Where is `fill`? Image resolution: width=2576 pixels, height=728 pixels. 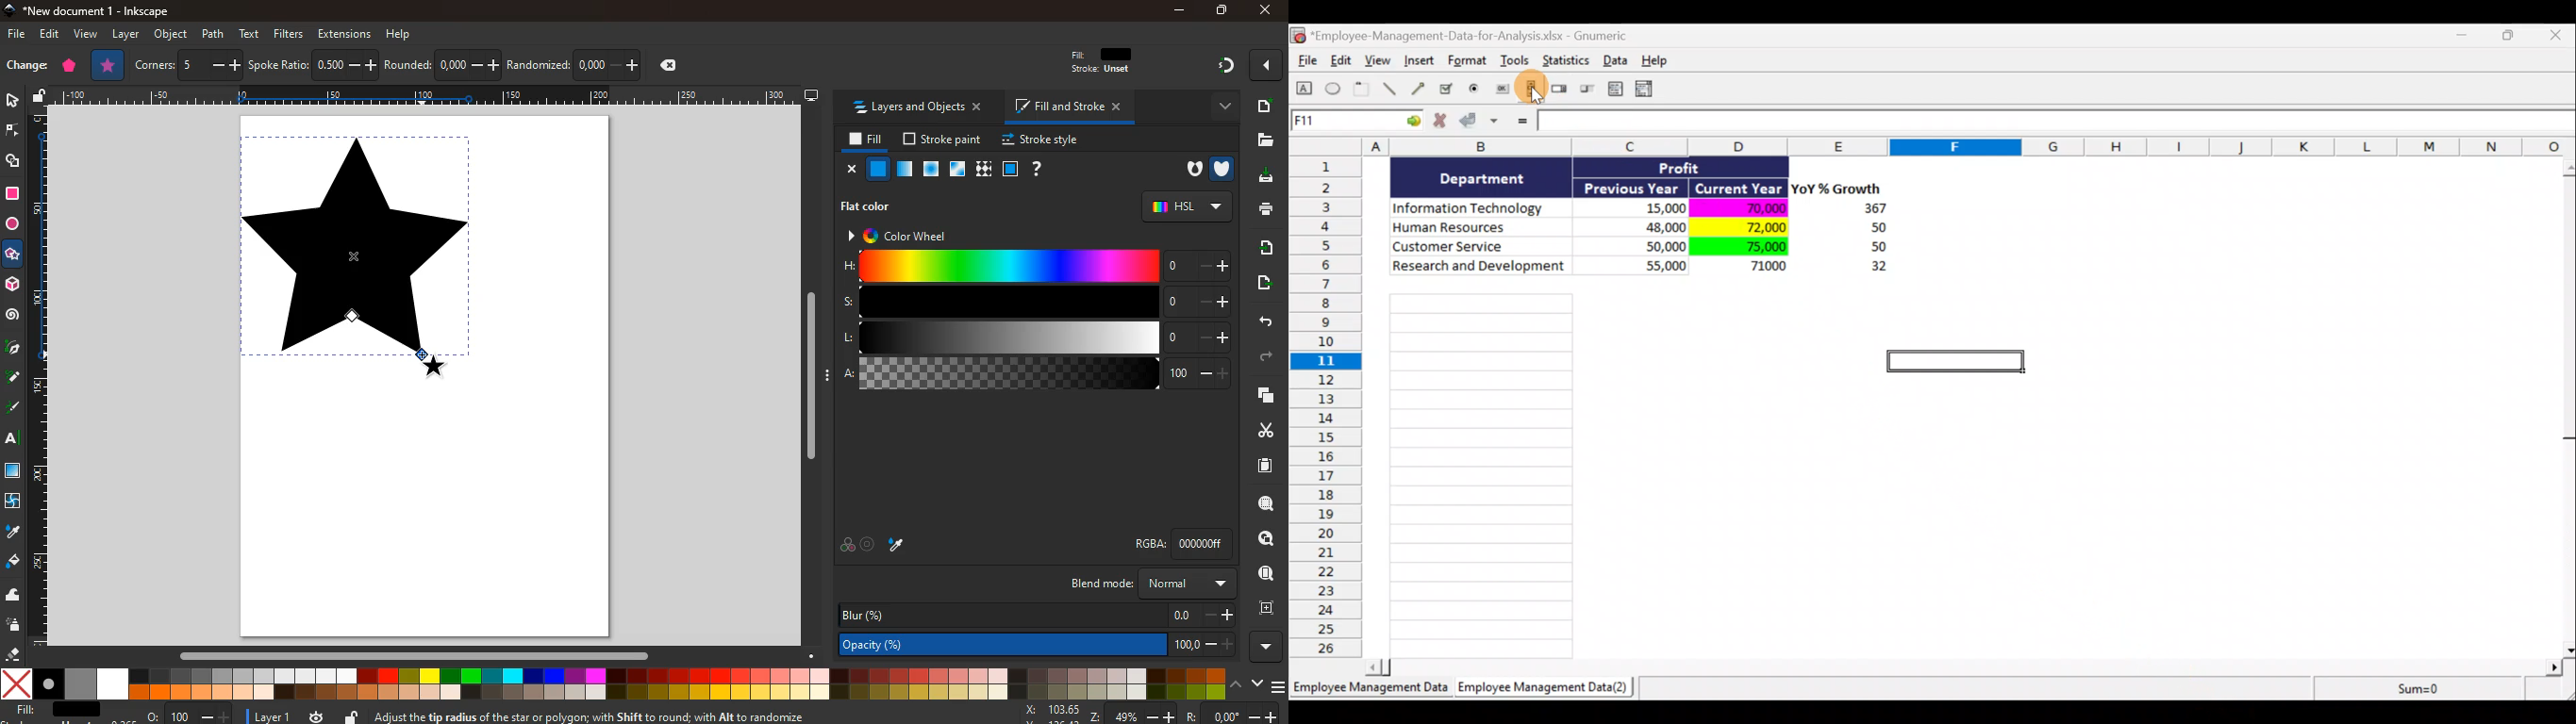
fill is located at coordinates (865, 140).